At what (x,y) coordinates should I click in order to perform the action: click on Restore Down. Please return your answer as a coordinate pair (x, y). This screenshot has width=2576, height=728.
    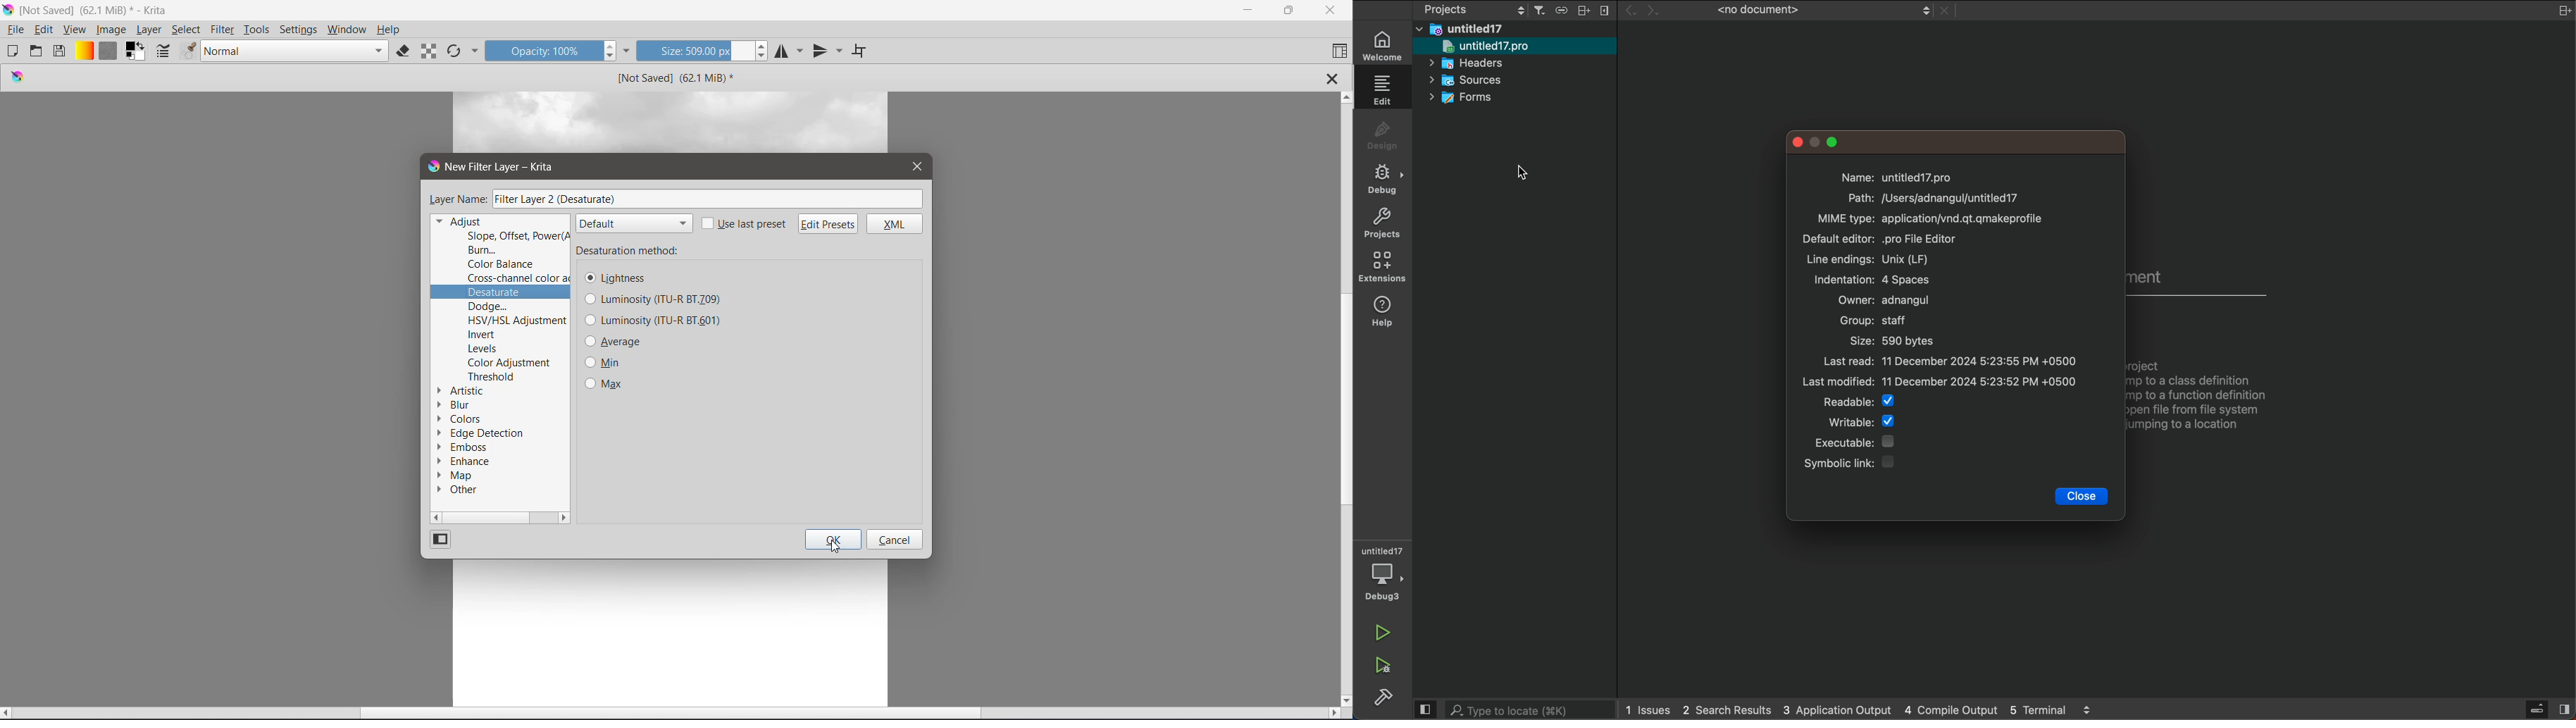
    Looking at the image, I should click on (1288, 11).